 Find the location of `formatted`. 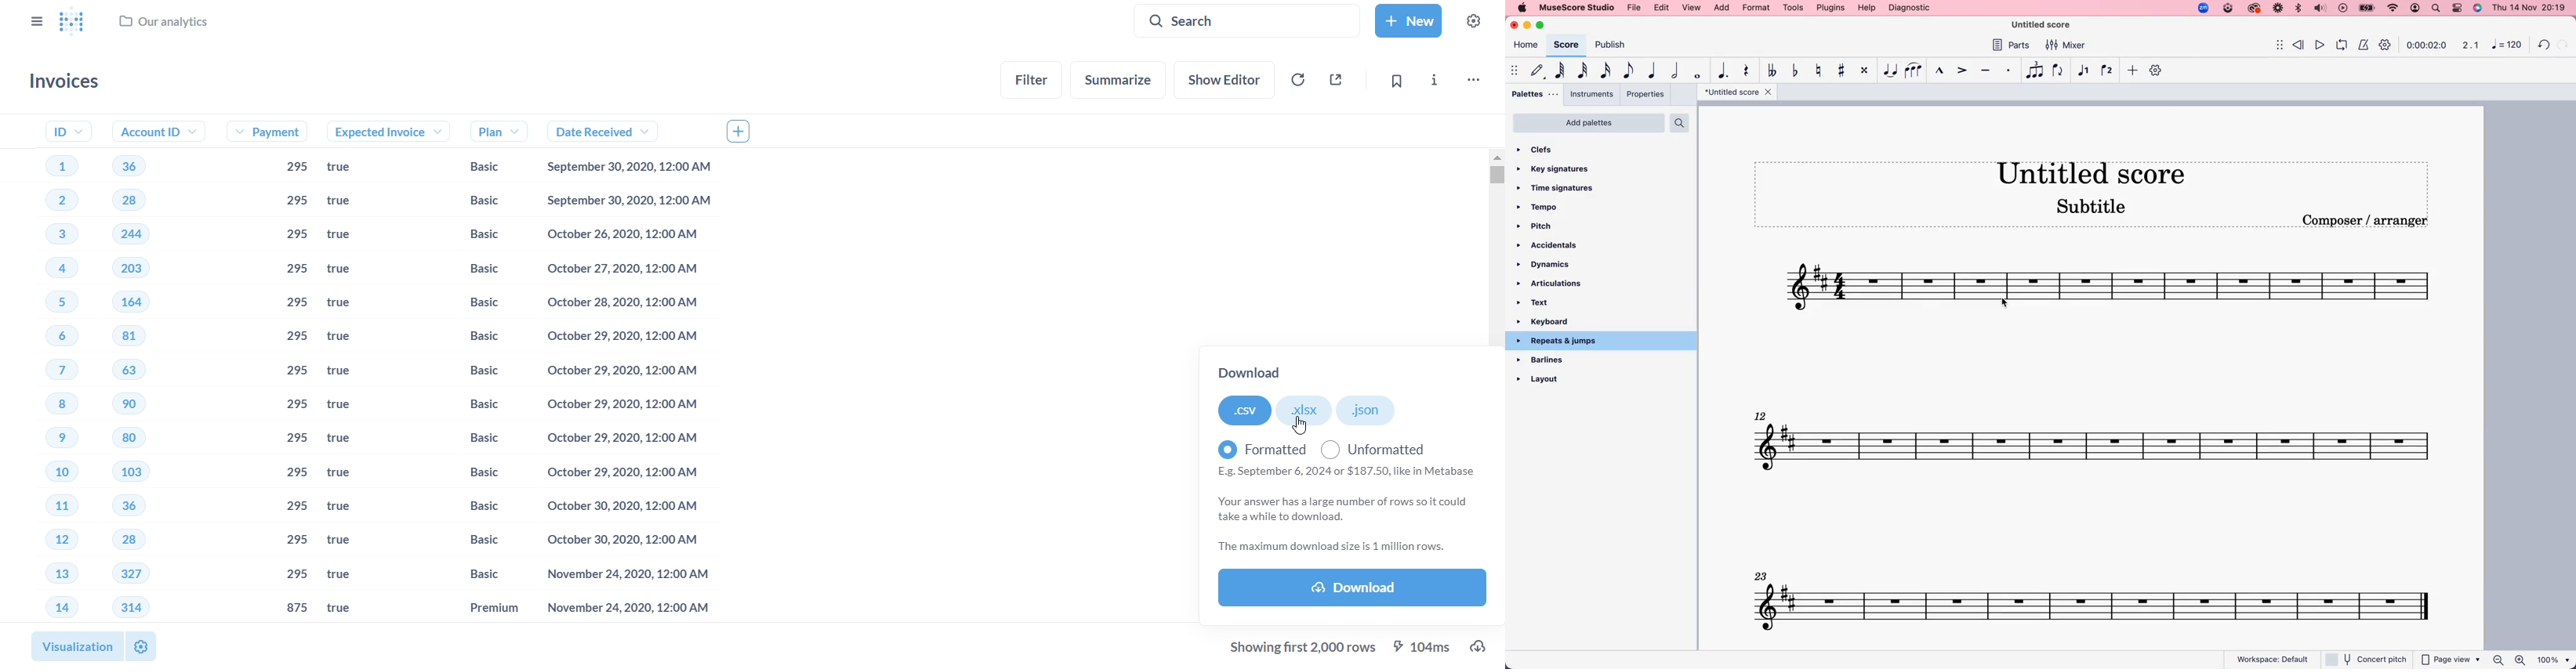

formatted is located at coordinates (1254, 445).